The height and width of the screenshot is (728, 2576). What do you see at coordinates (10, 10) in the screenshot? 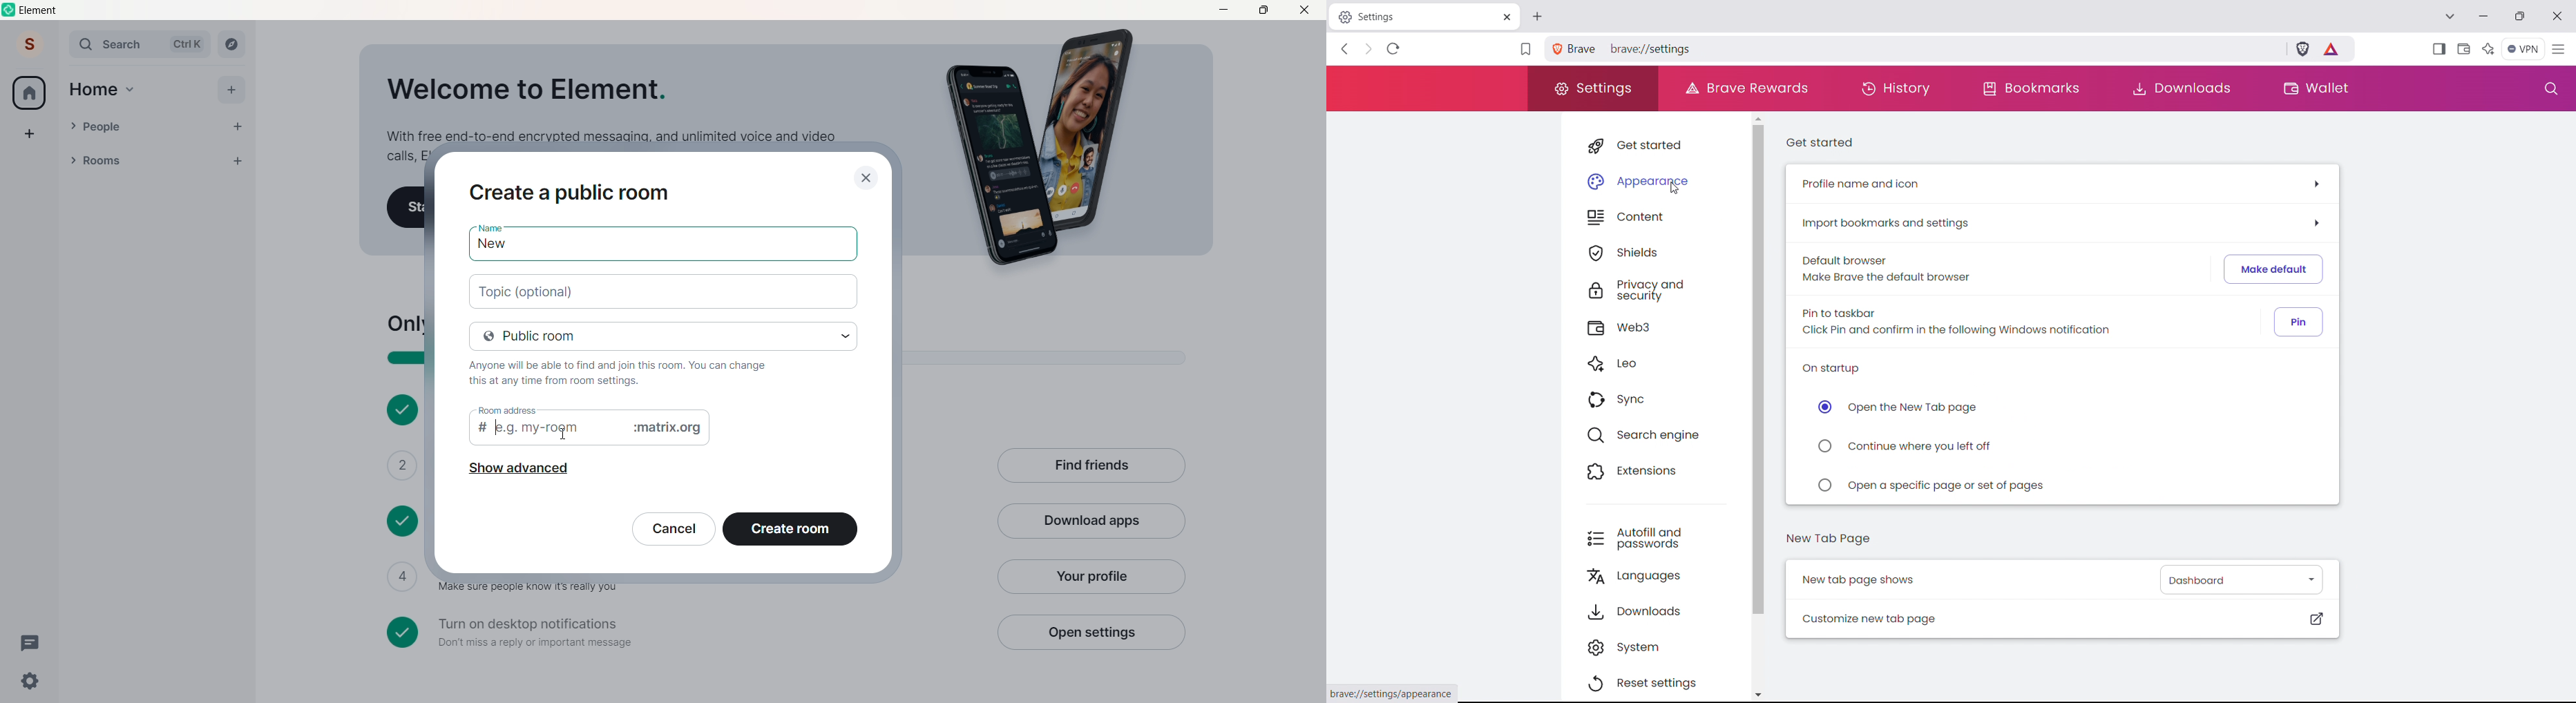
I see `Logo` at bounding box center [10, 10].